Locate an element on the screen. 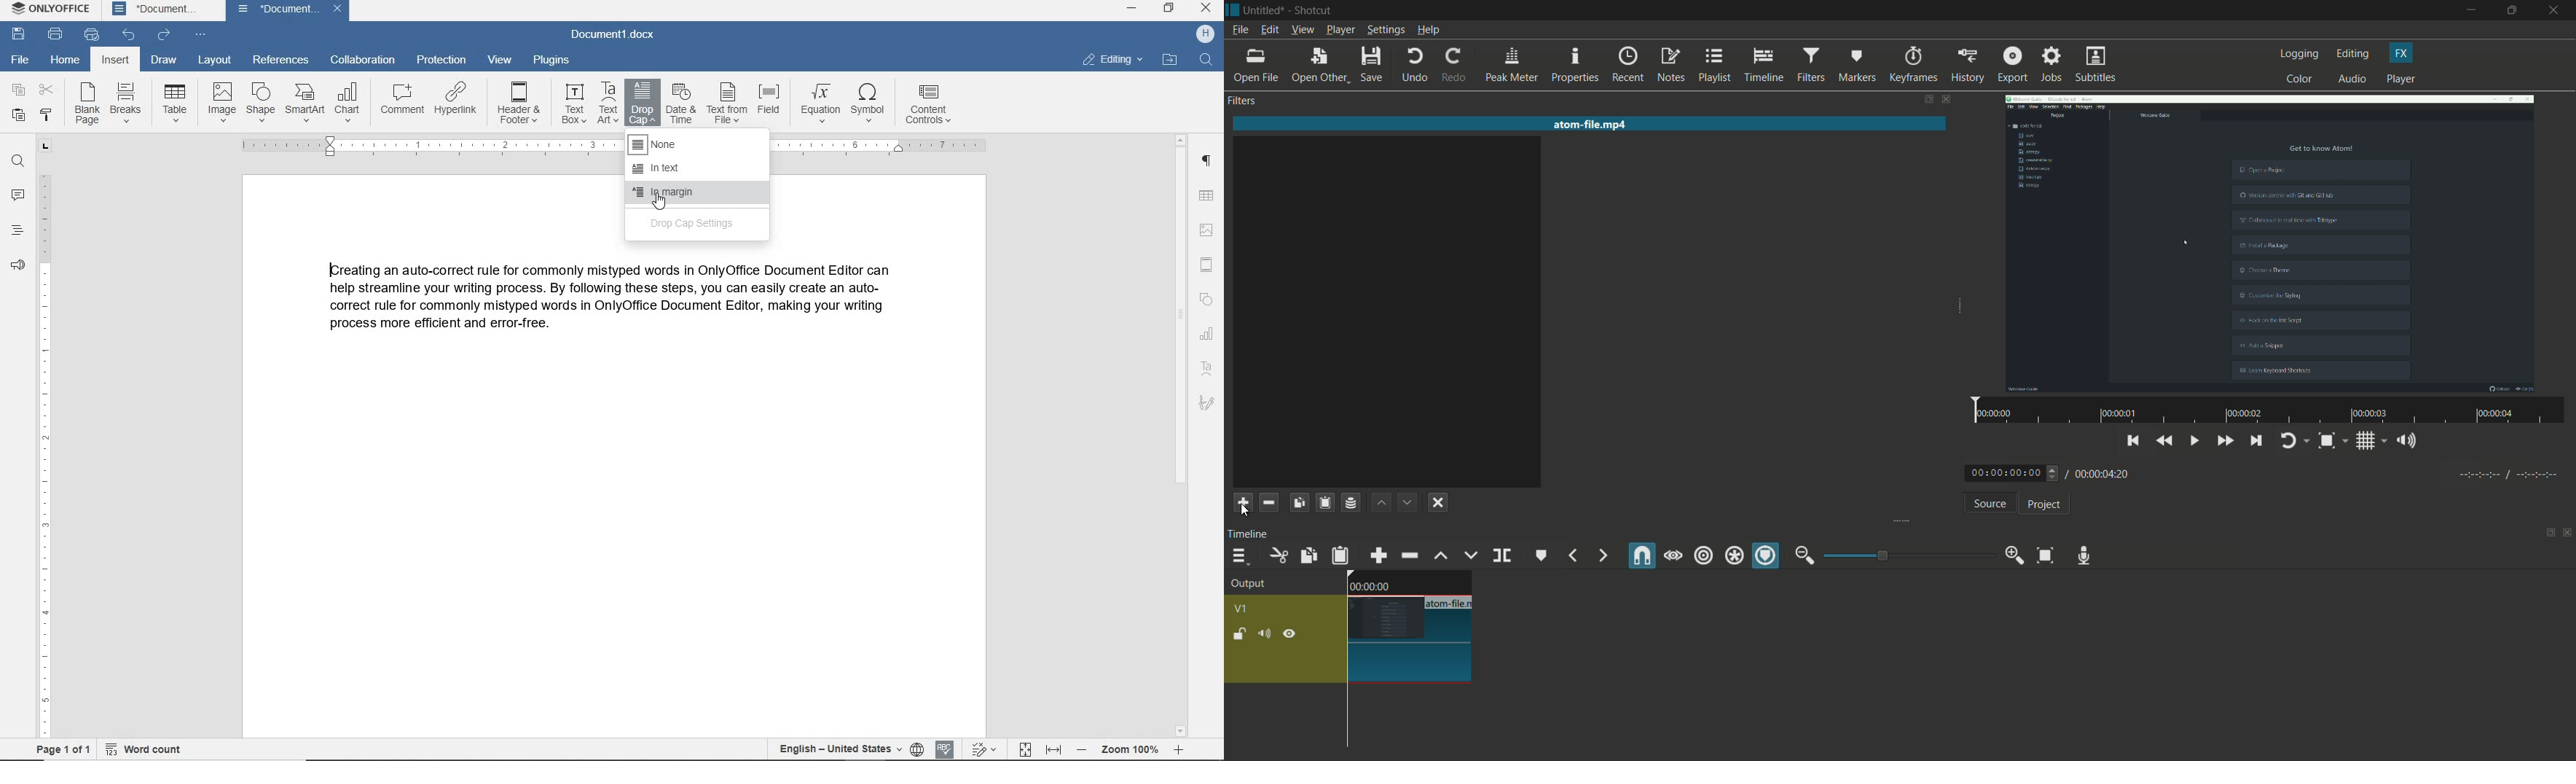 Image resolution: width=2576 pixels, height=784 pixels. header & footer is located at coordinates (1209, 262).